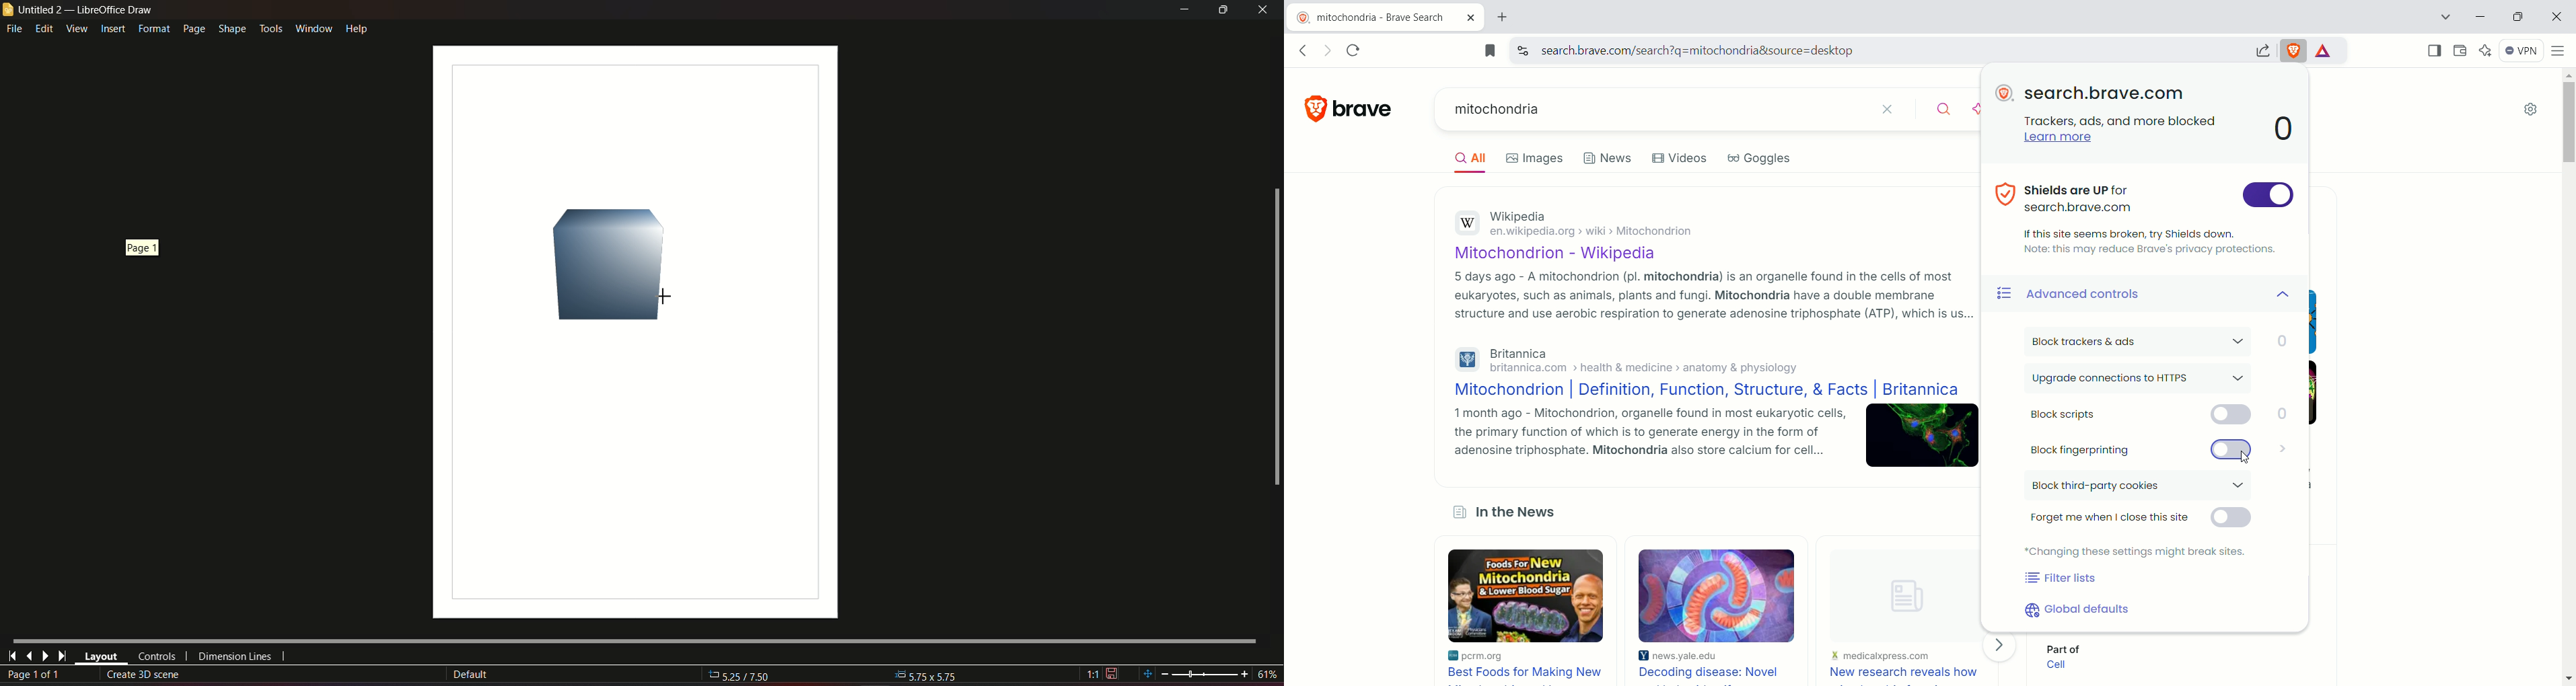 The image size is (2576, 700). What do you see at coordinates (149, 674) in the screenshot?
I see `create 3D scene` at bounding box center [149, 674].